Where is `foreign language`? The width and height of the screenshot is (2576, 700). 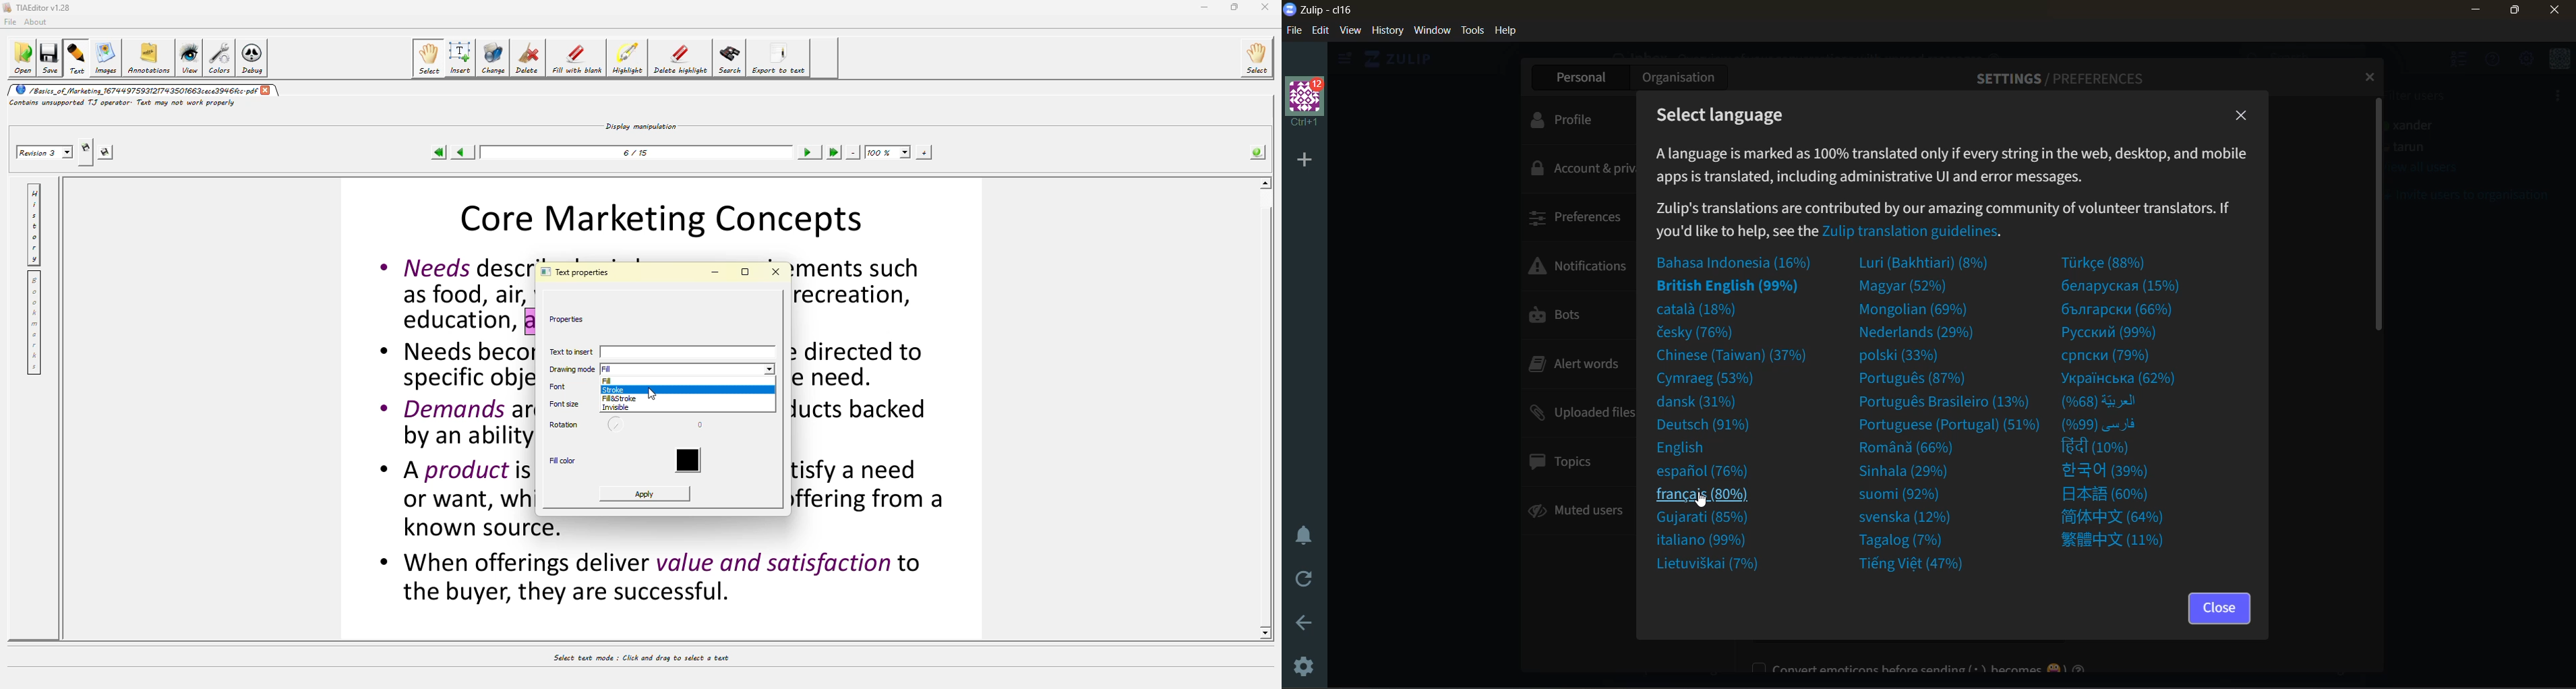 foreign language is located at coordinates (2117, 379).